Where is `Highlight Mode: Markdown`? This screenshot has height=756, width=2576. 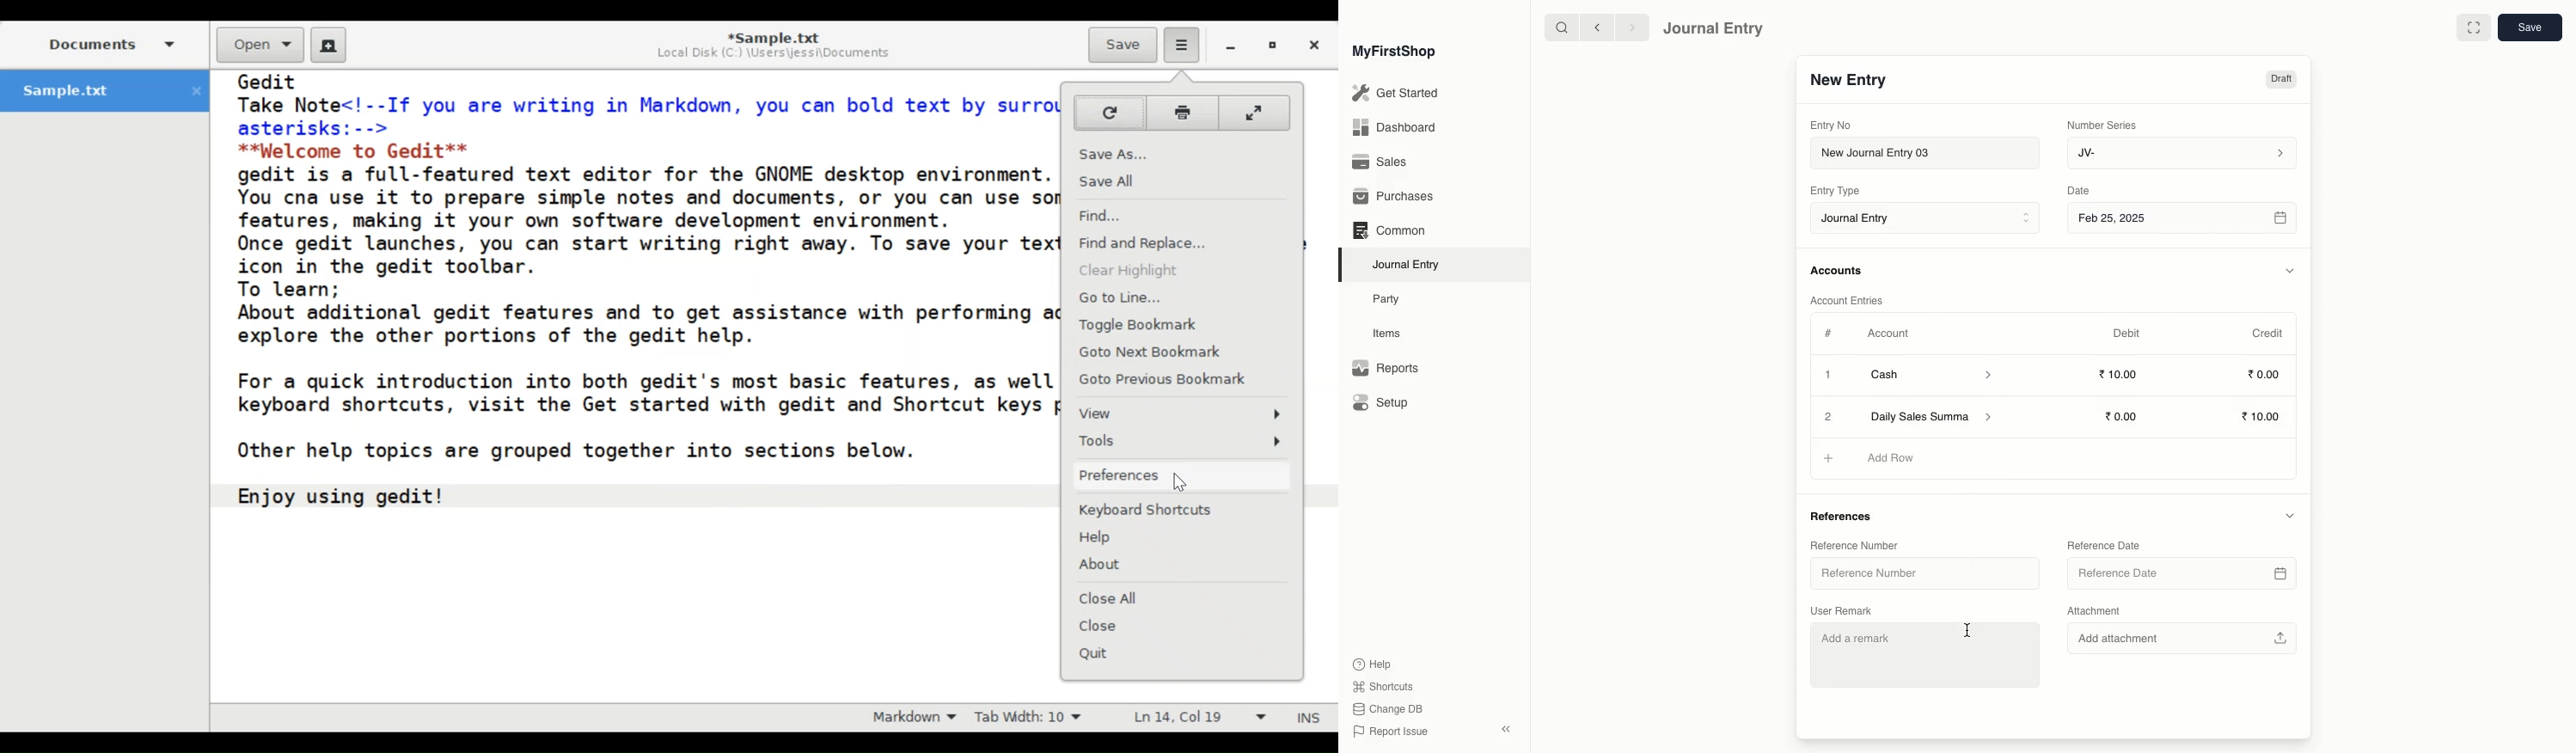 Highlight Mode: Markdown is located at coordinates (915, 717).